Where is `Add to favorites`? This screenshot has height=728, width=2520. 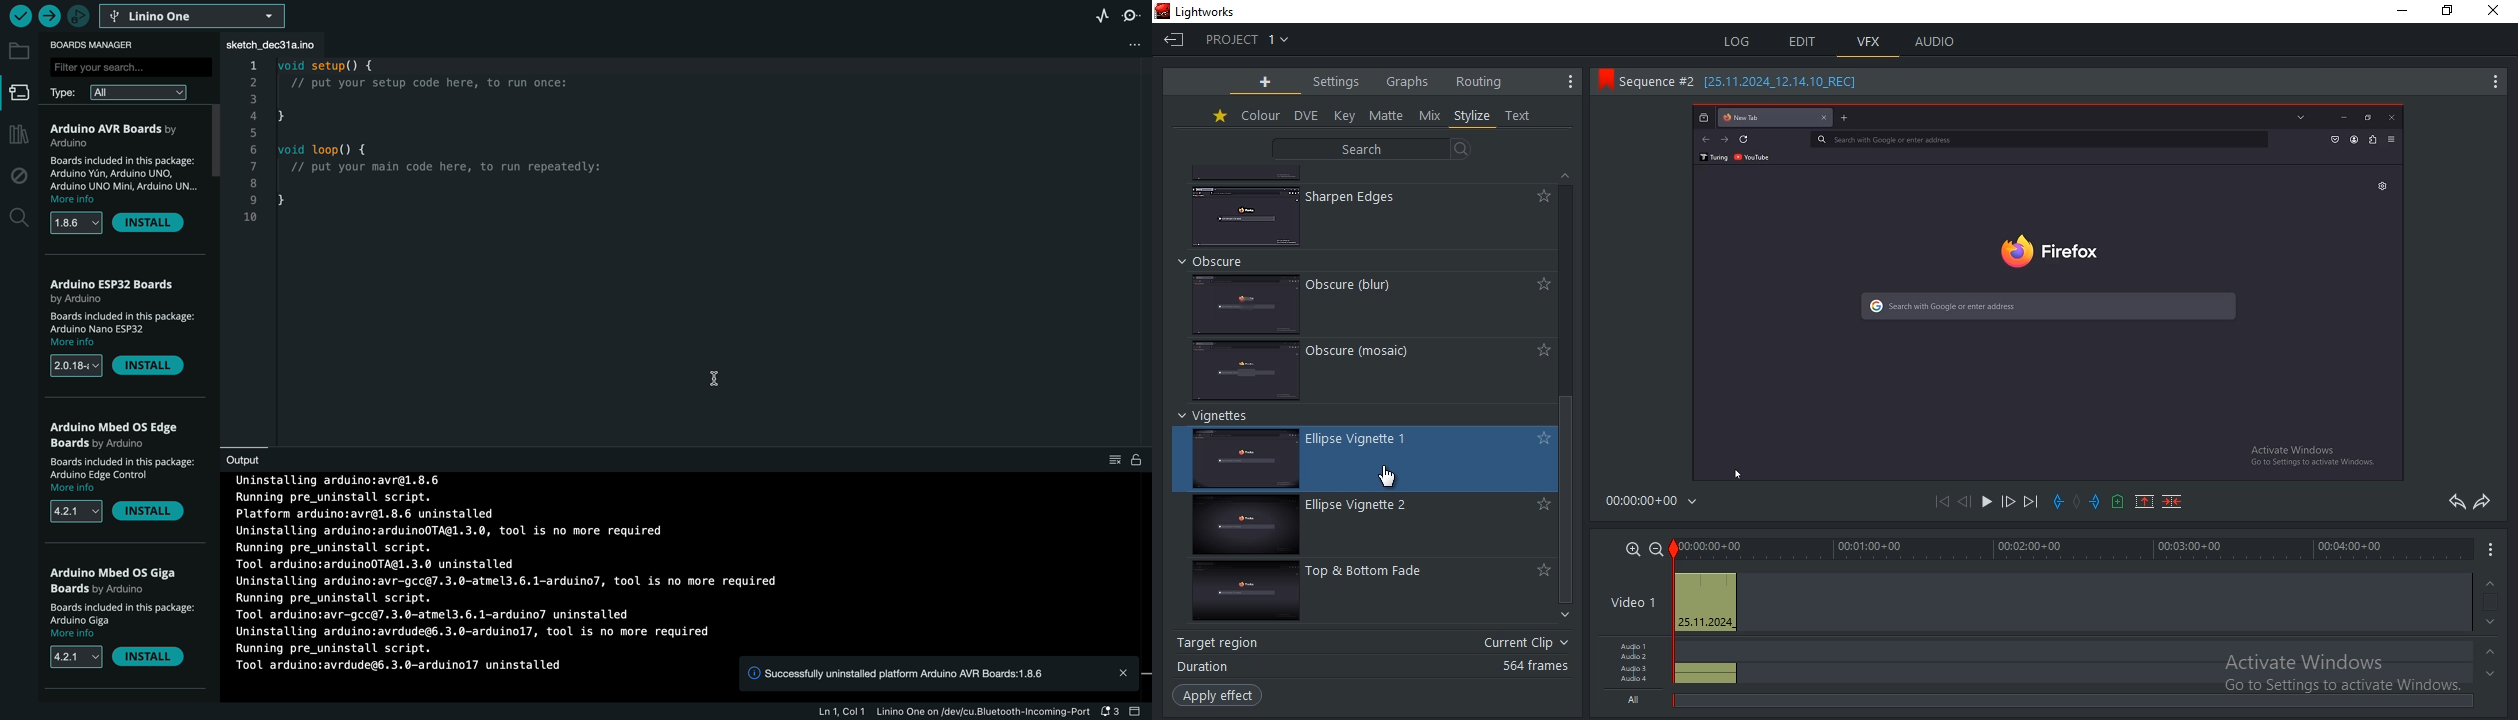
Add to favorites is located at coordinates (1542, 505).